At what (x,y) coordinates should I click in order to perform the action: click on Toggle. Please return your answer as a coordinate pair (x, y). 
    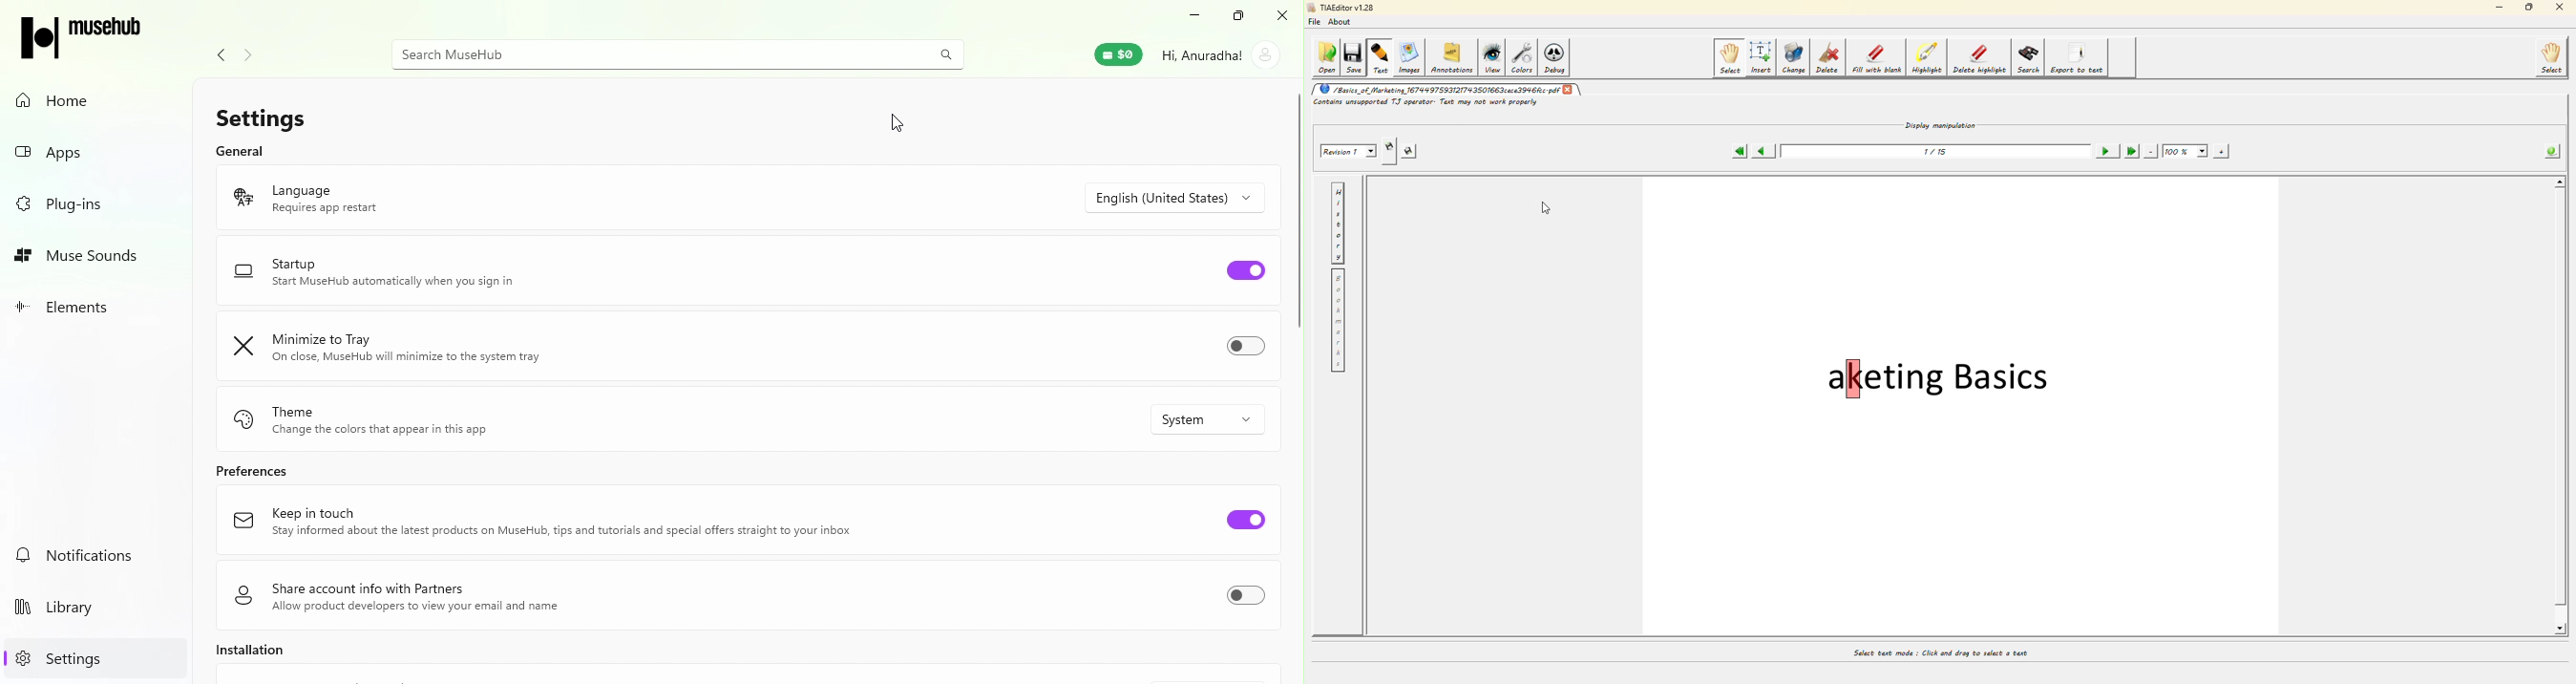
    Looking at the image, I should click on (1252, 595).